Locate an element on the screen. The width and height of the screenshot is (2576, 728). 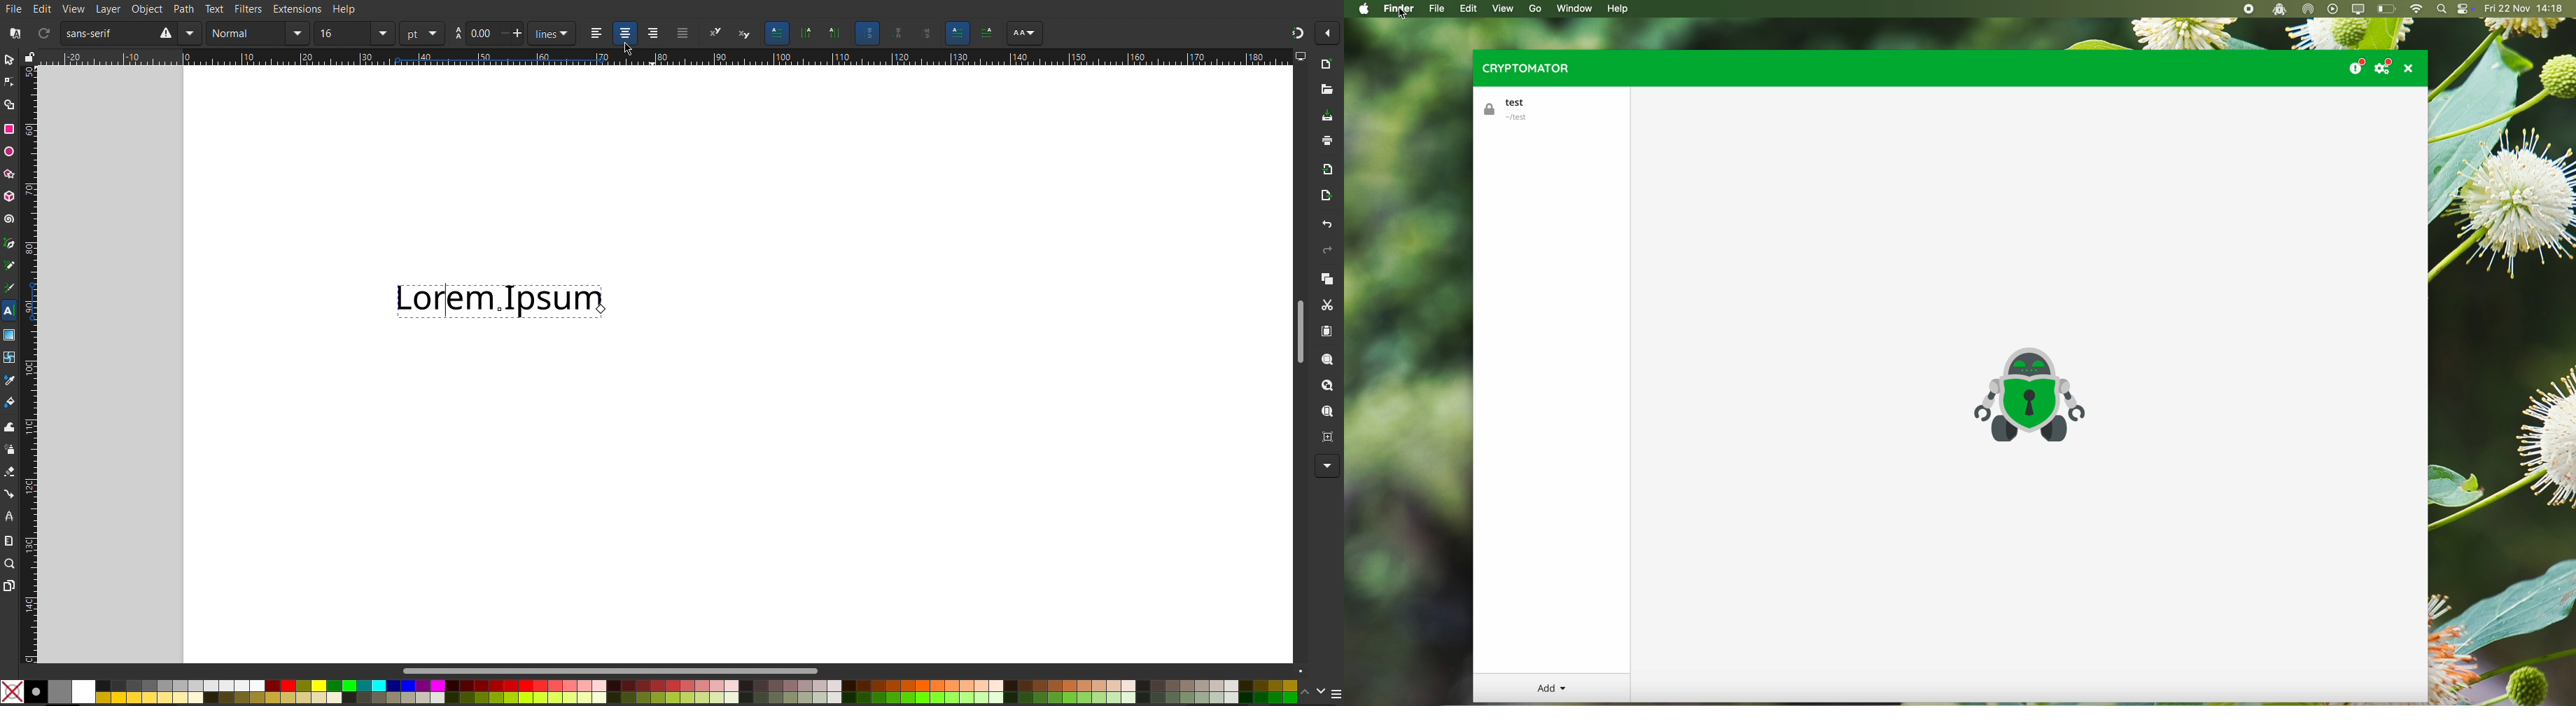
Zoom Centre Page is located at coordinates (1326, 438).